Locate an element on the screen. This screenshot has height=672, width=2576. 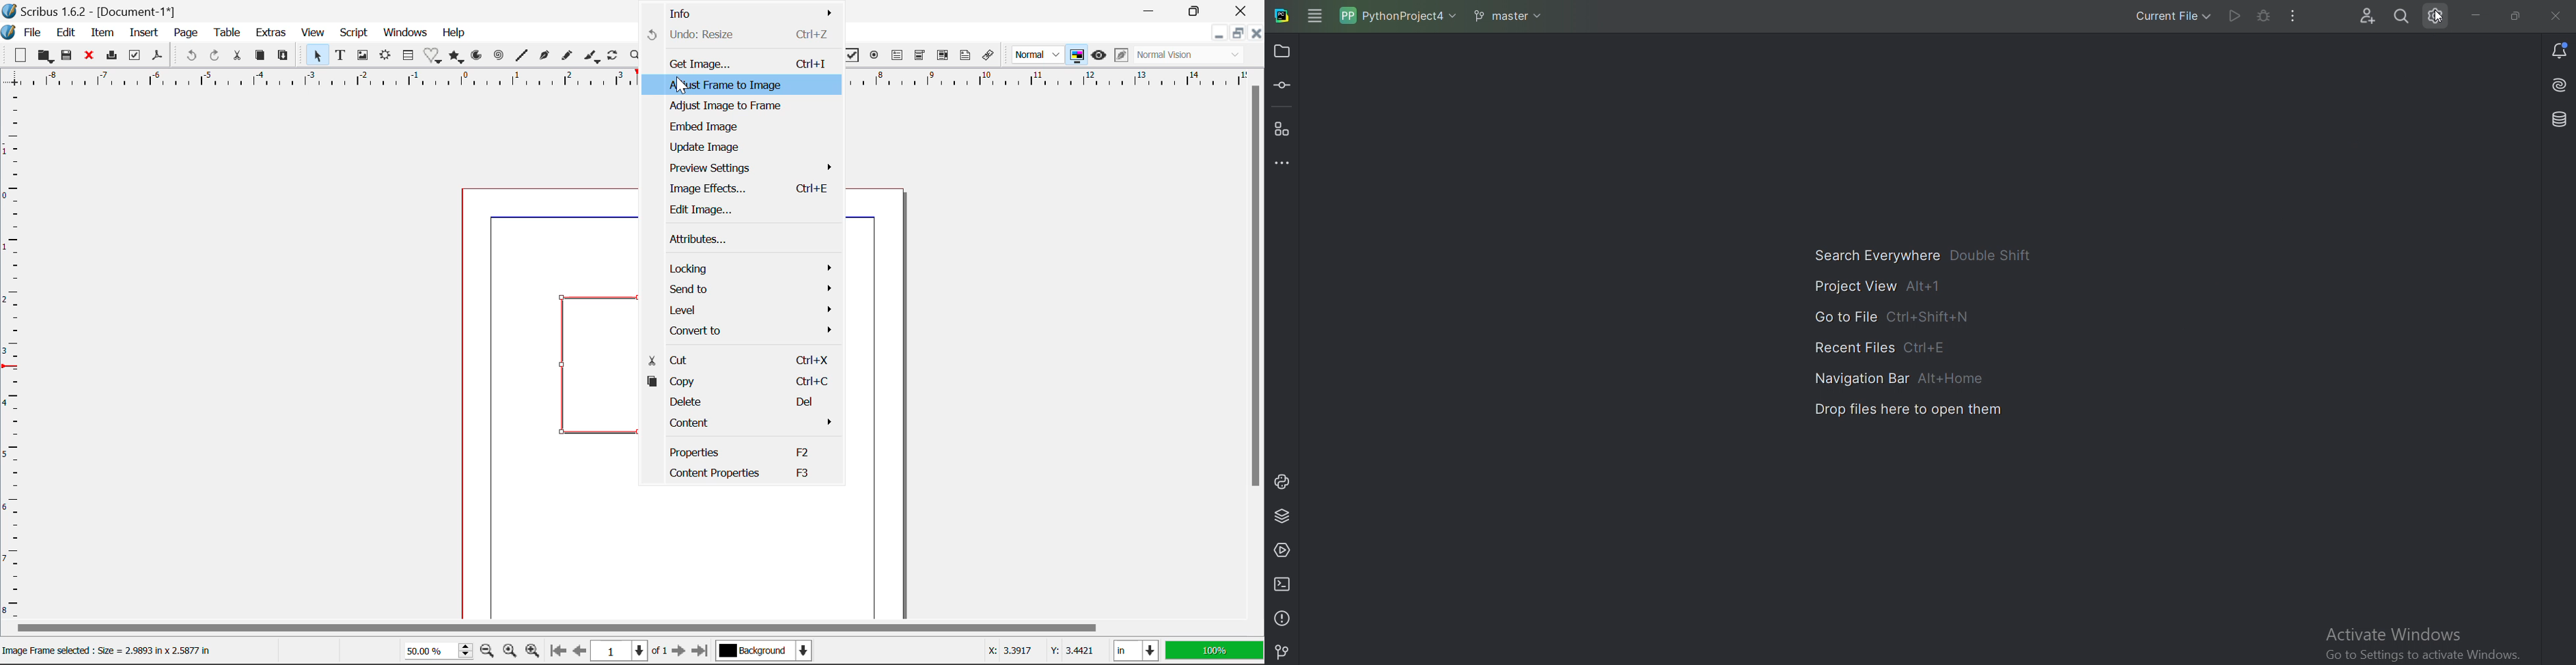
Extras is located at coordinates (272, 33).